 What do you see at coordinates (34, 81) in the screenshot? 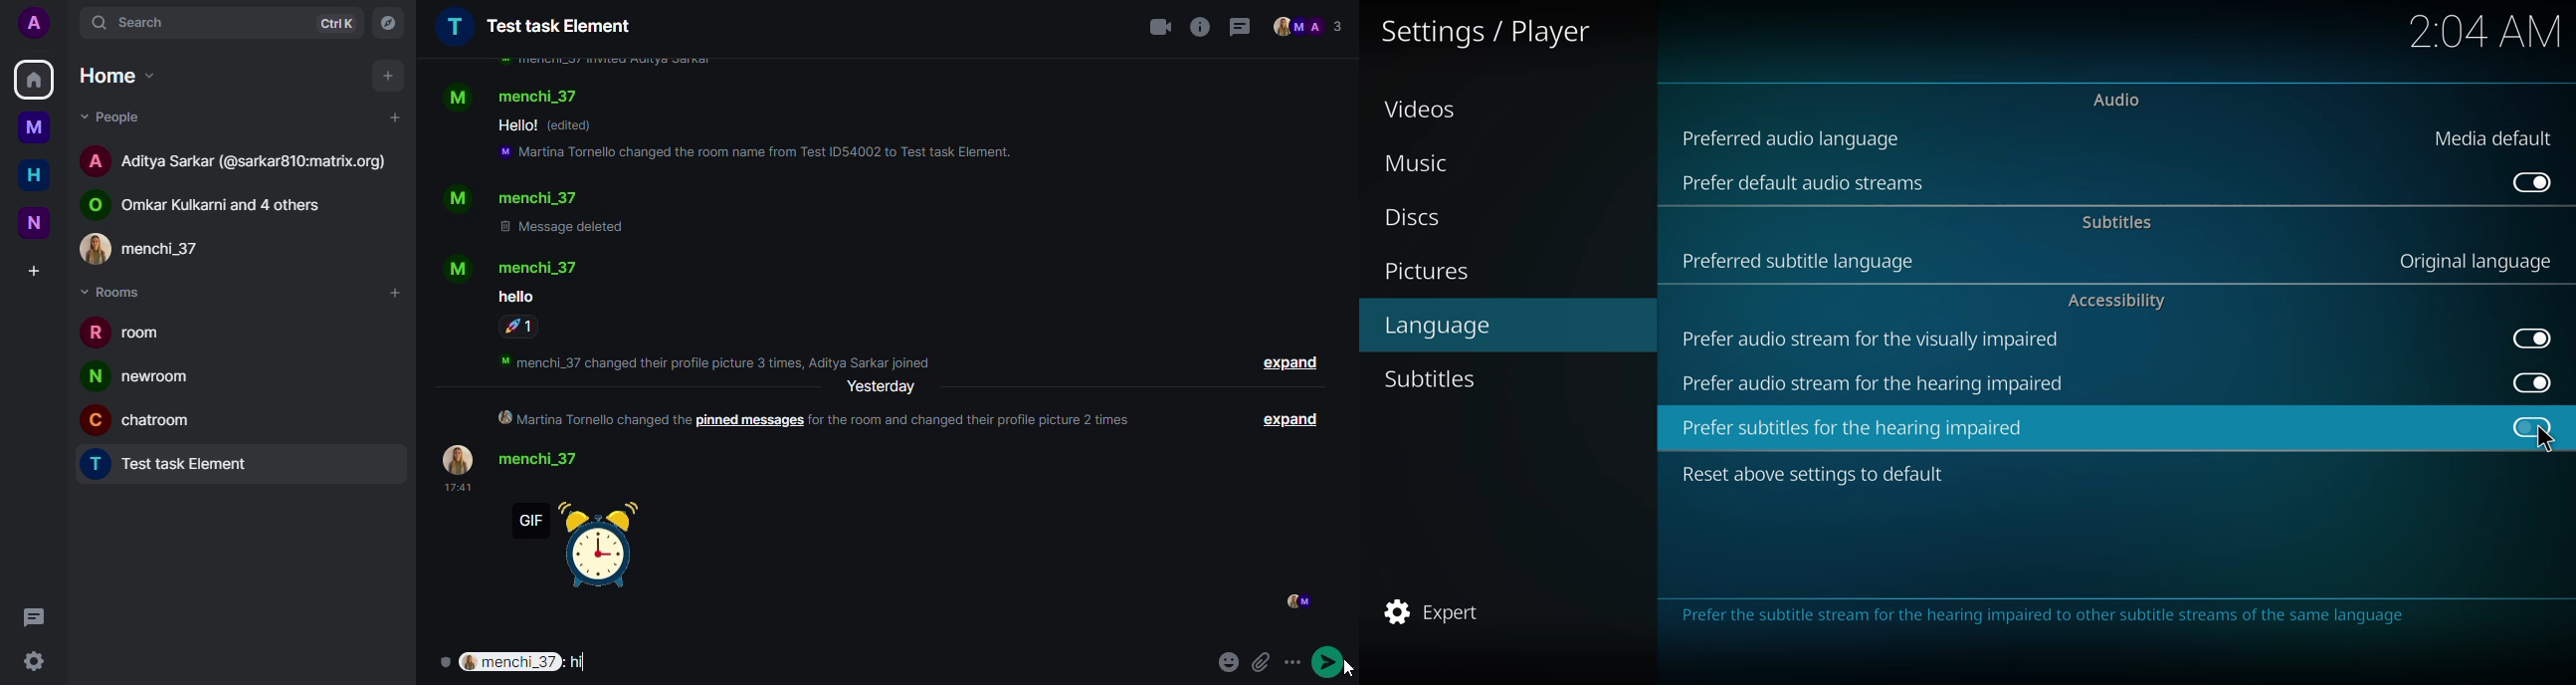
I see `home` at bounding box center [34, 81].